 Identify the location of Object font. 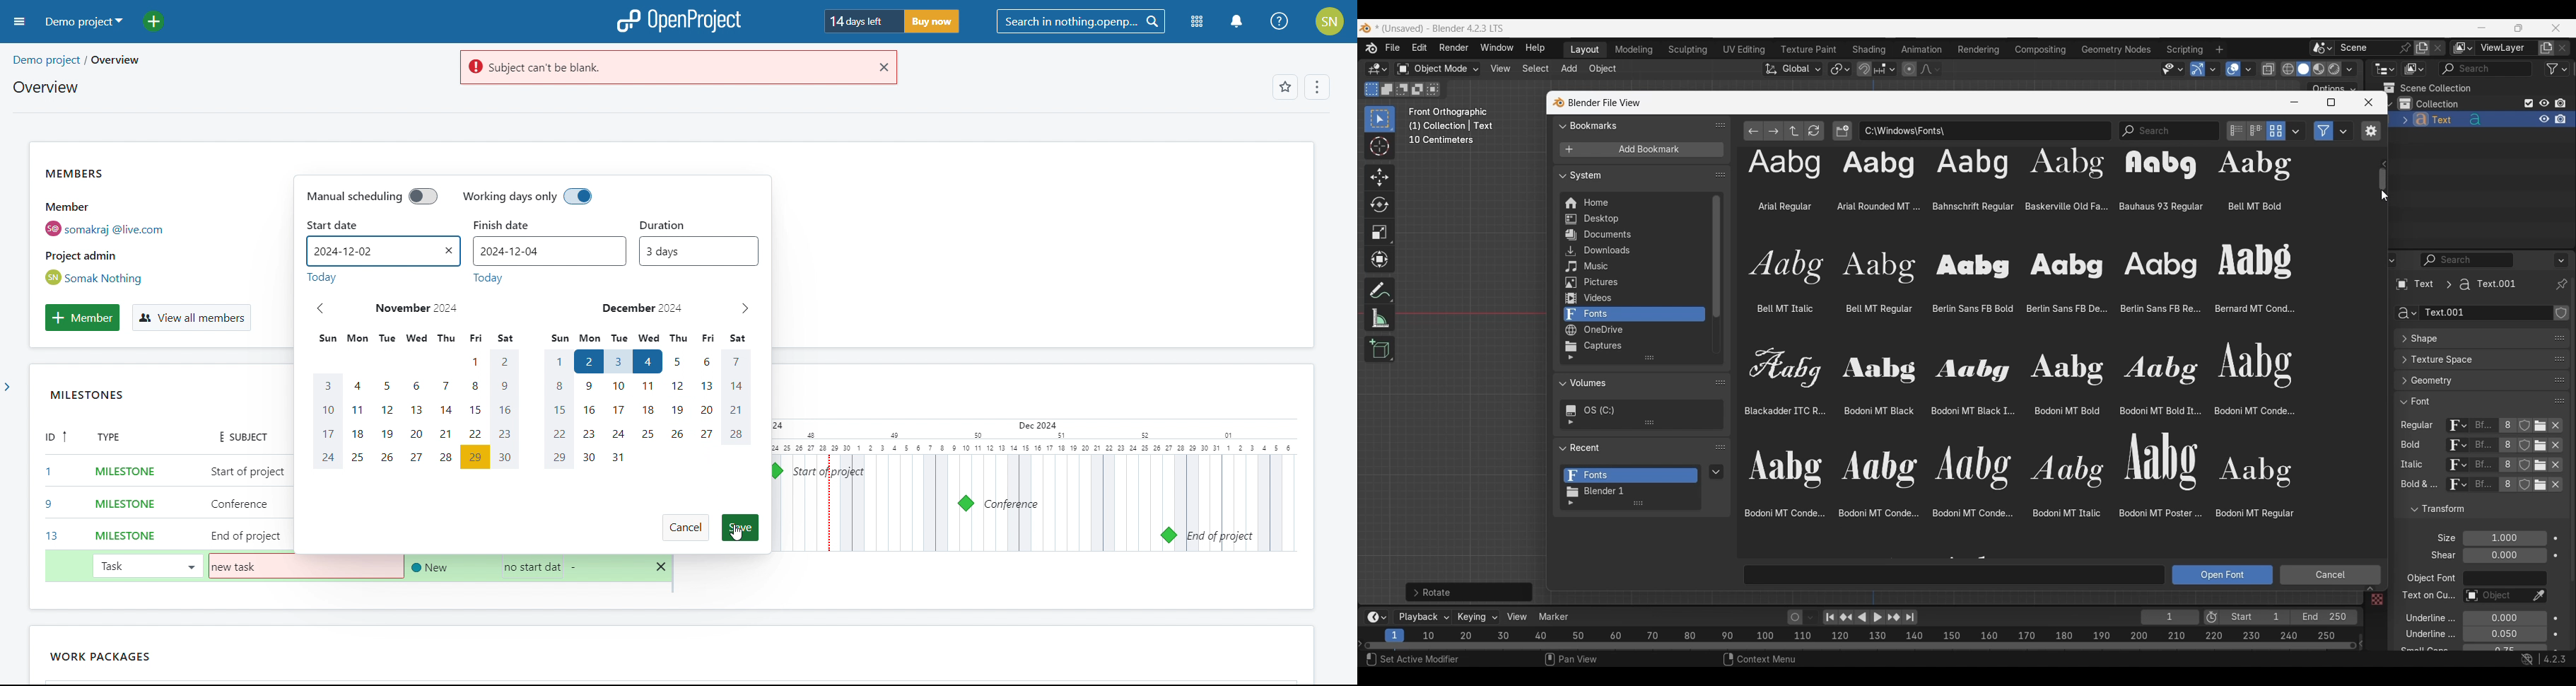
(2505, 579).